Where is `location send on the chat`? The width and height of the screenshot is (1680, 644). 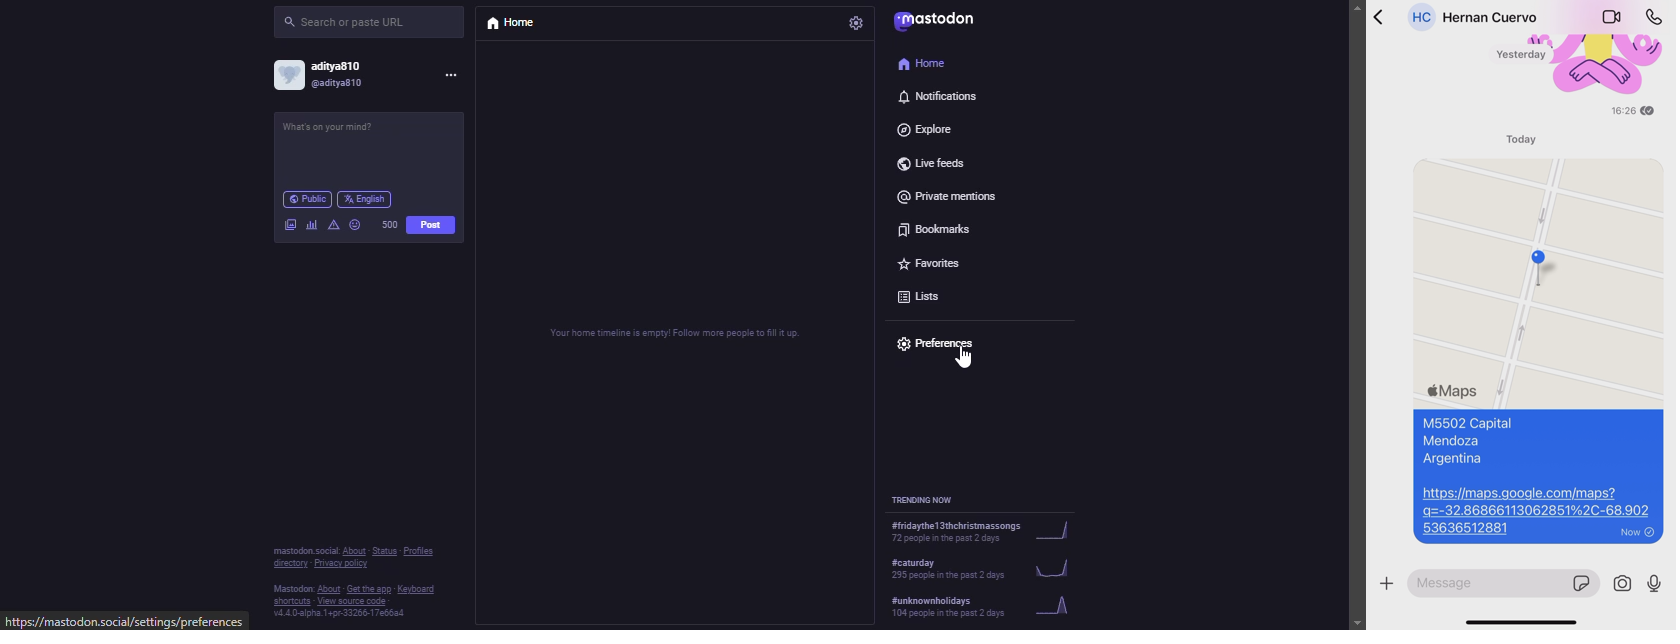
location send on the chat is located at coordinates (1539, 351).